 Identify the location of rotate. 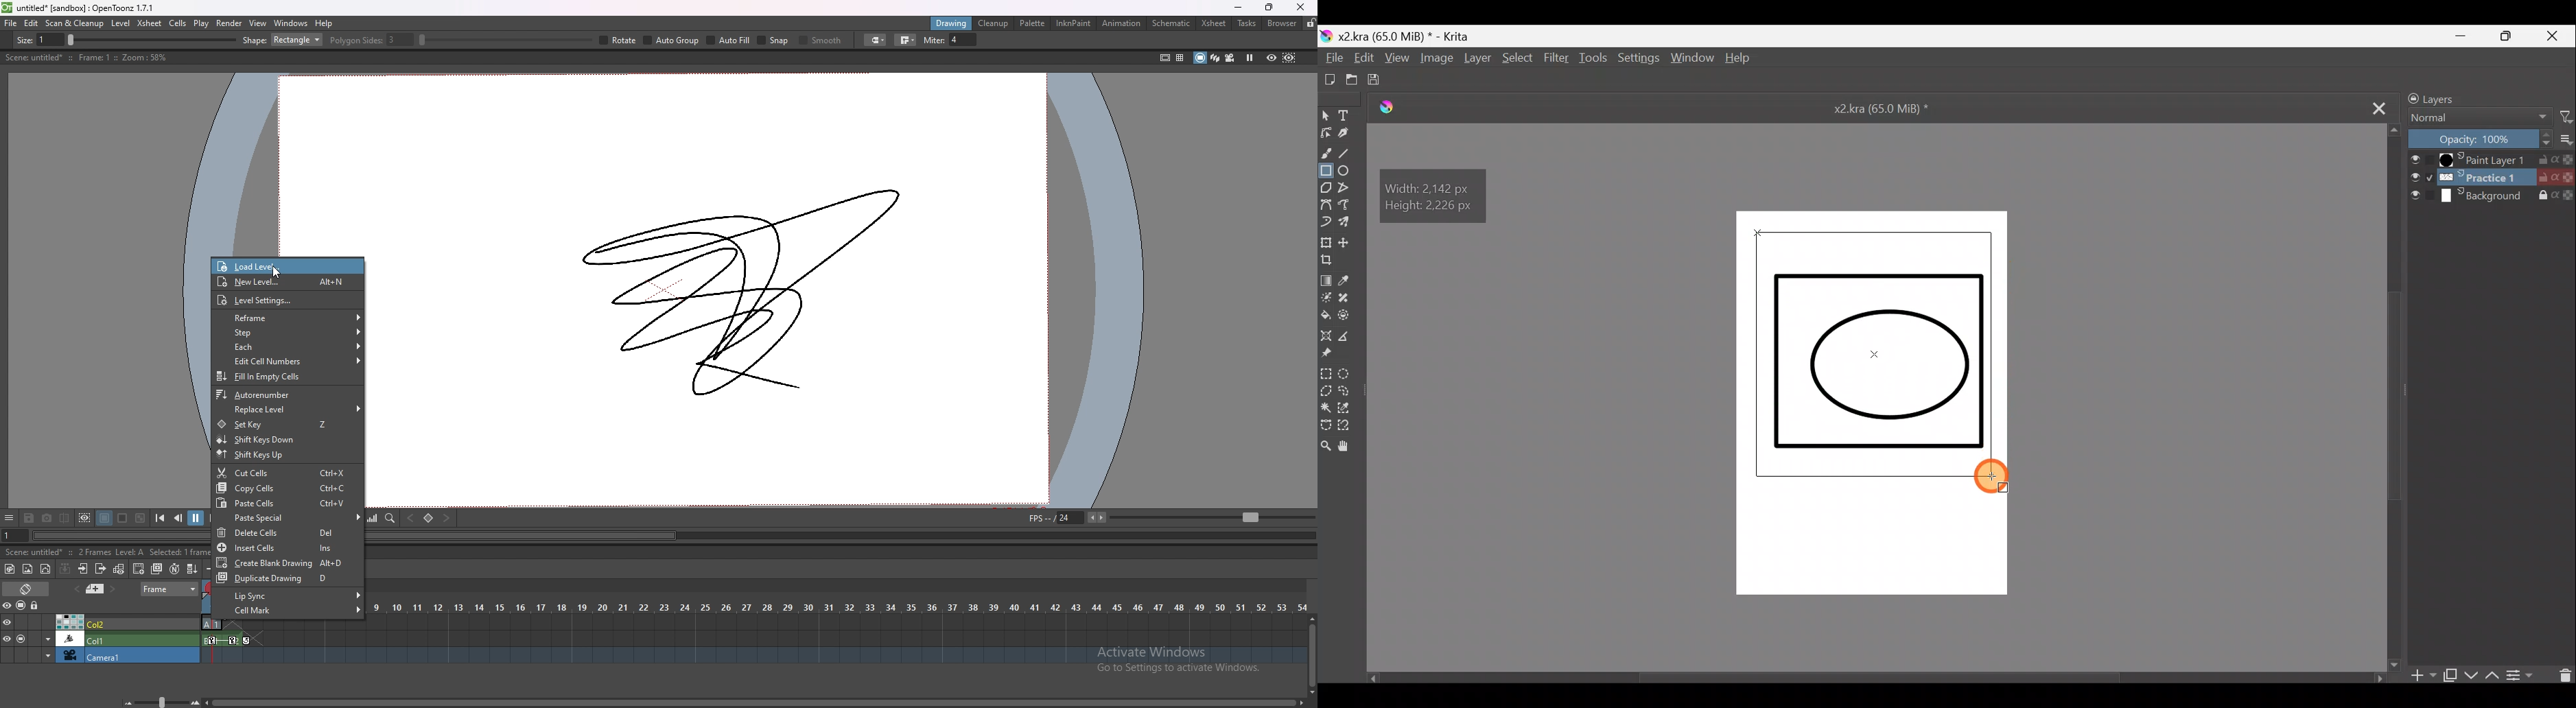
(895, 40).